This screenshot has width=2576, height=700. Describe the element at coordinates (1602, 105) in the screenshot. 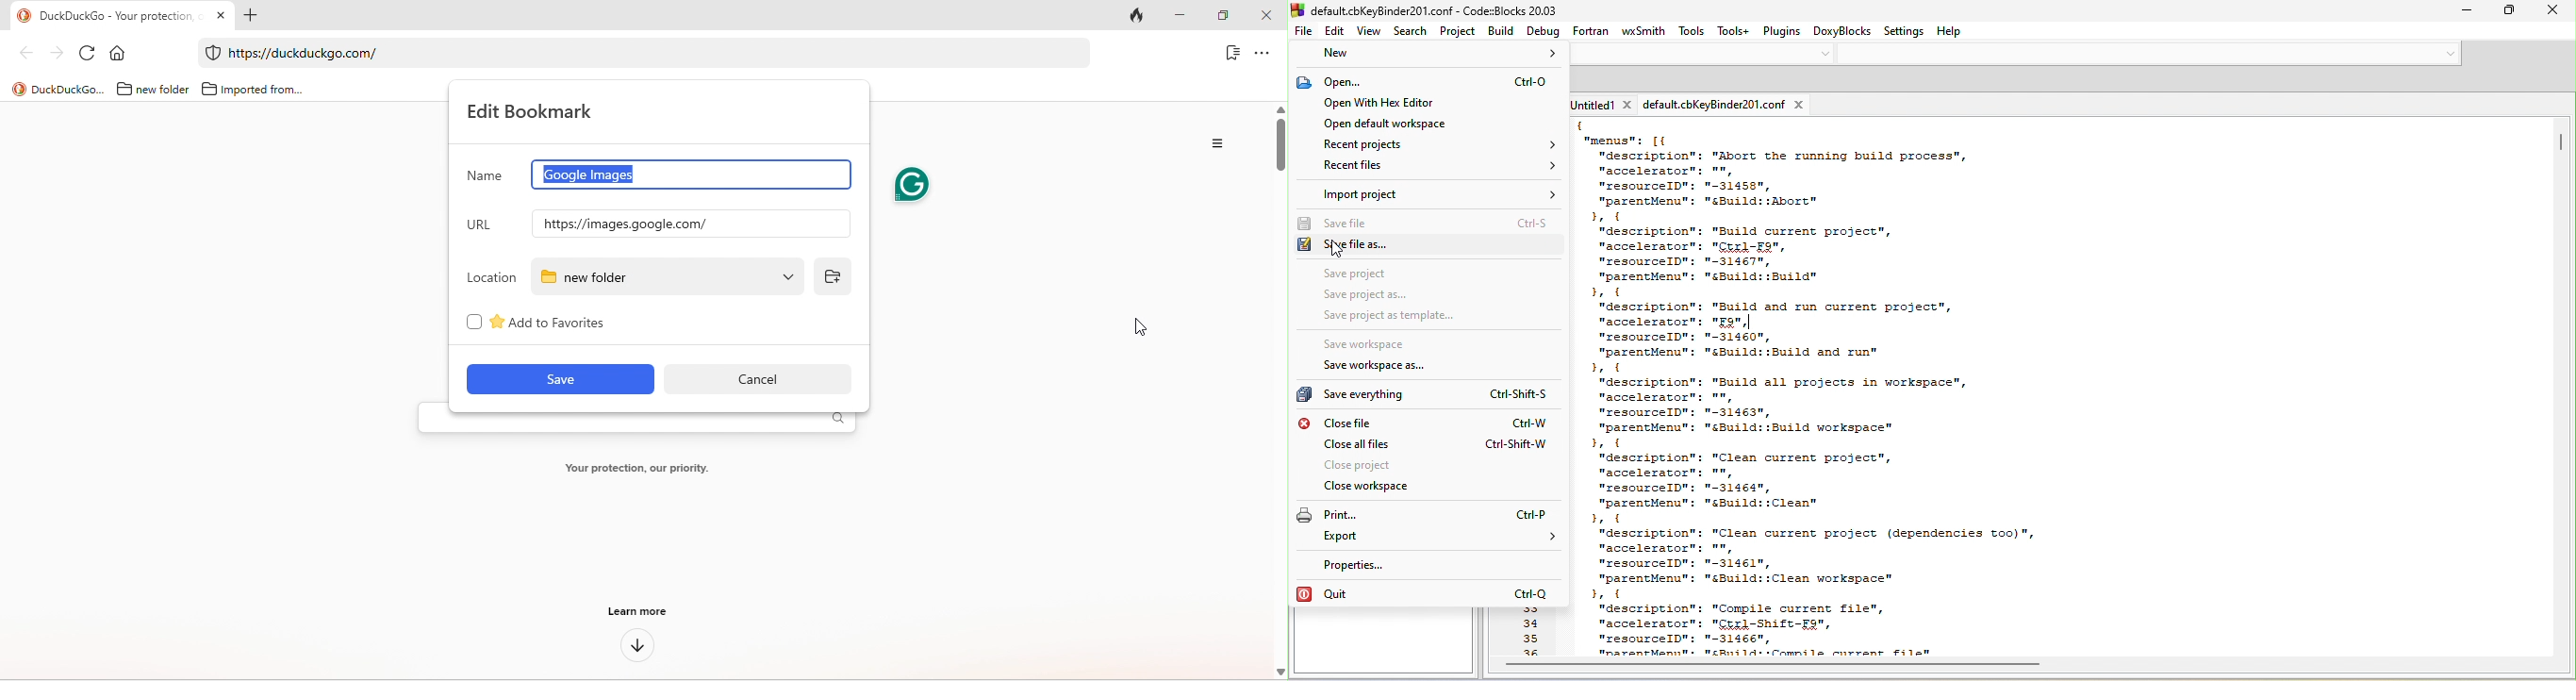

I see `untitled1` at that location.